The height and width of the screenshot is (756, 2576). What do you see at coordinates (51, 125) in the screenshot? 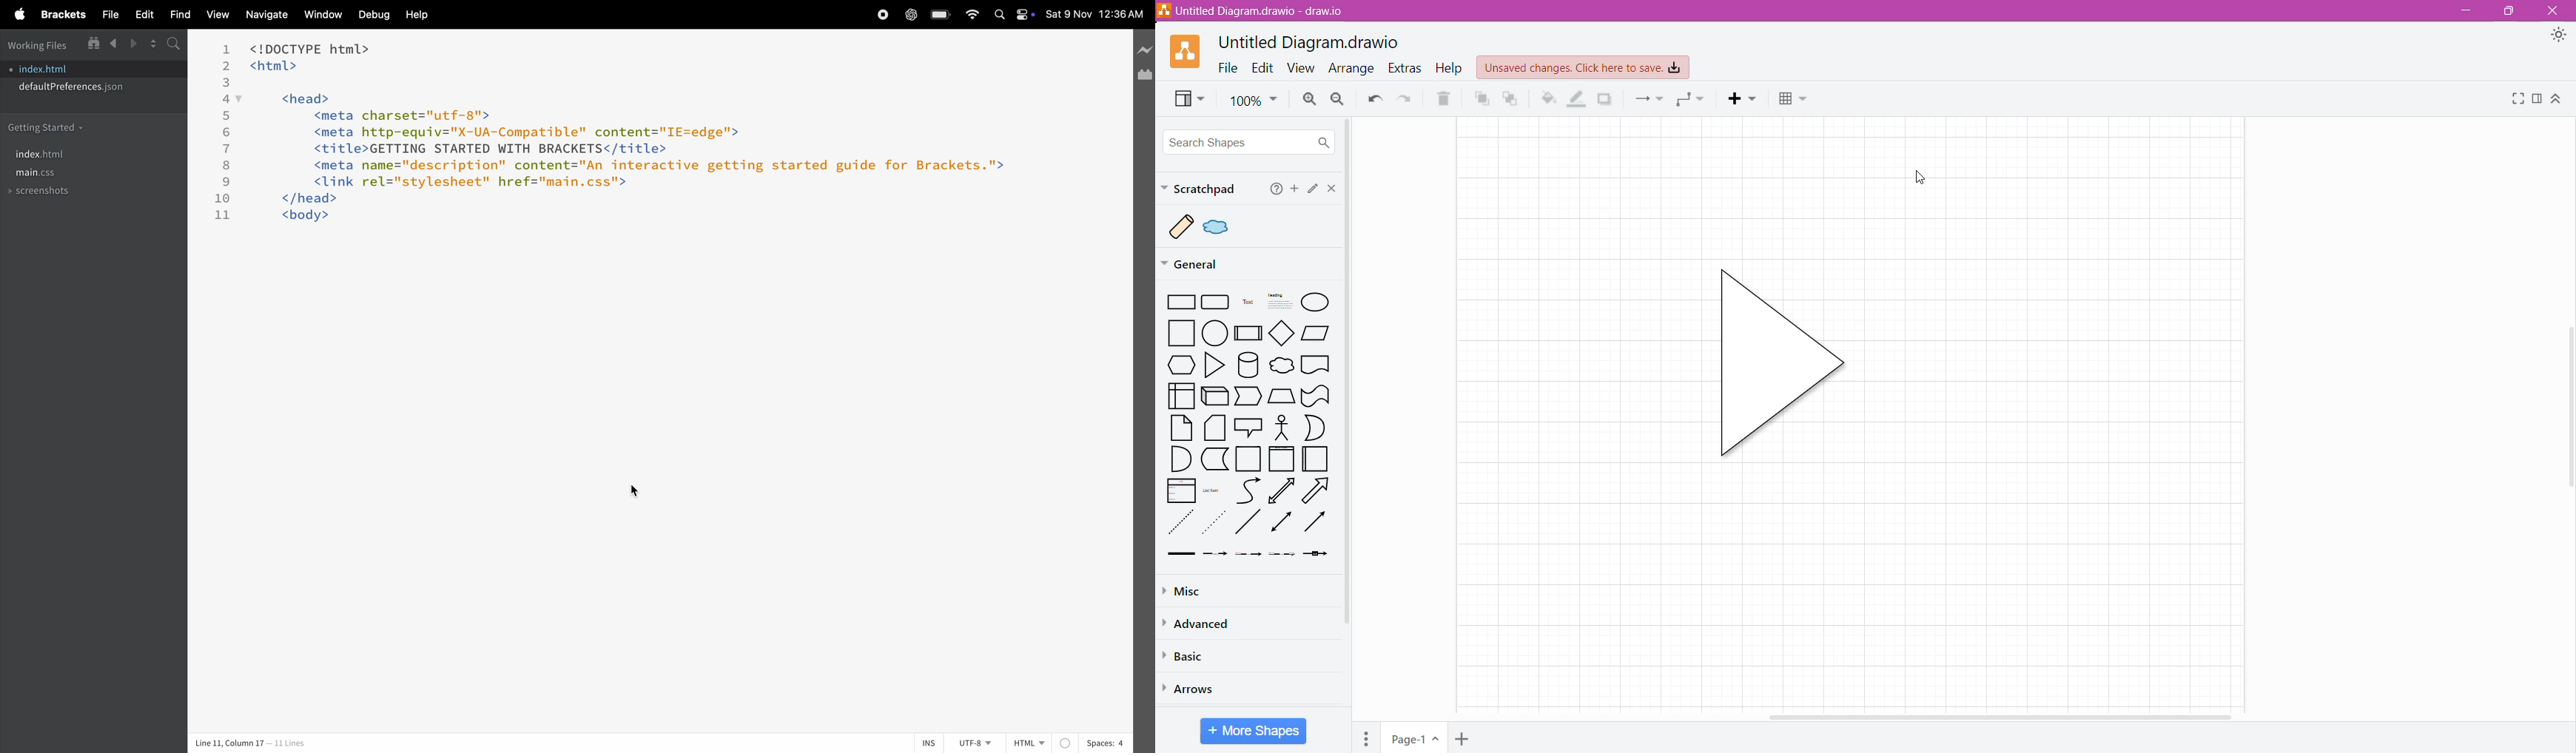
I see `getting started` at bounding box center [51, 125].